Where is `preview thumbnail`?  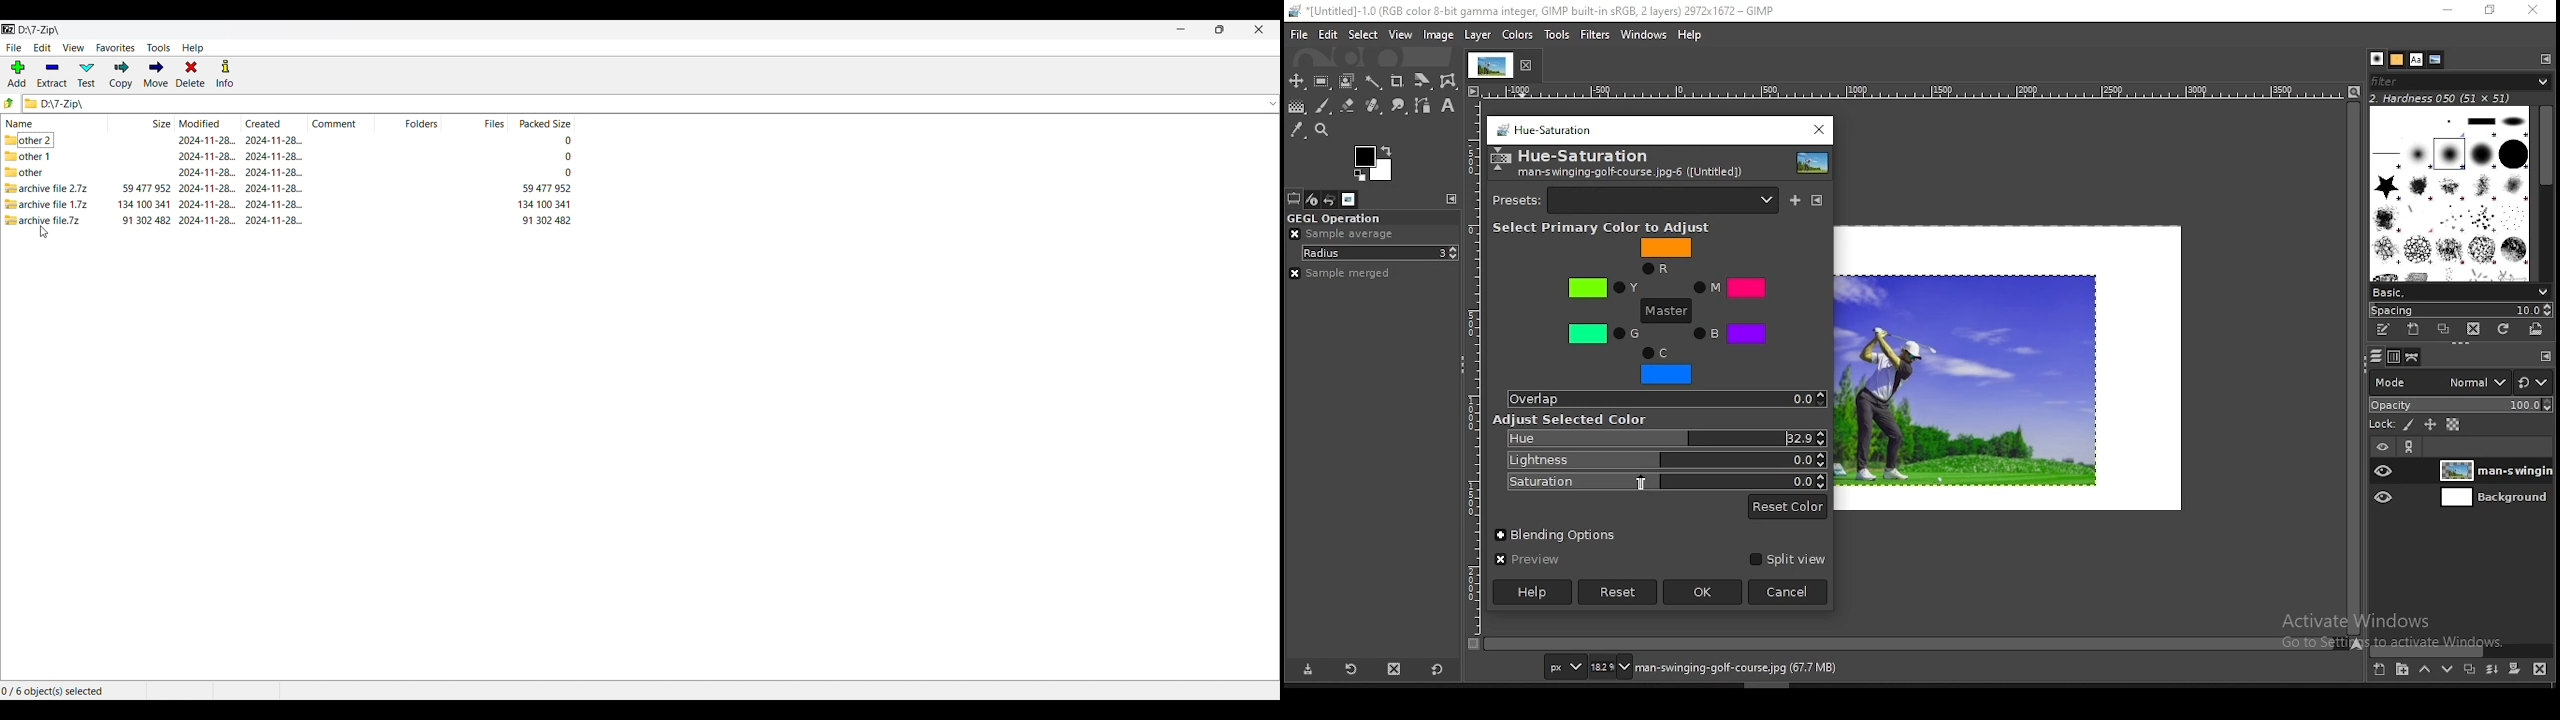 preview thumbnail is located at coordinates (1809, 163).